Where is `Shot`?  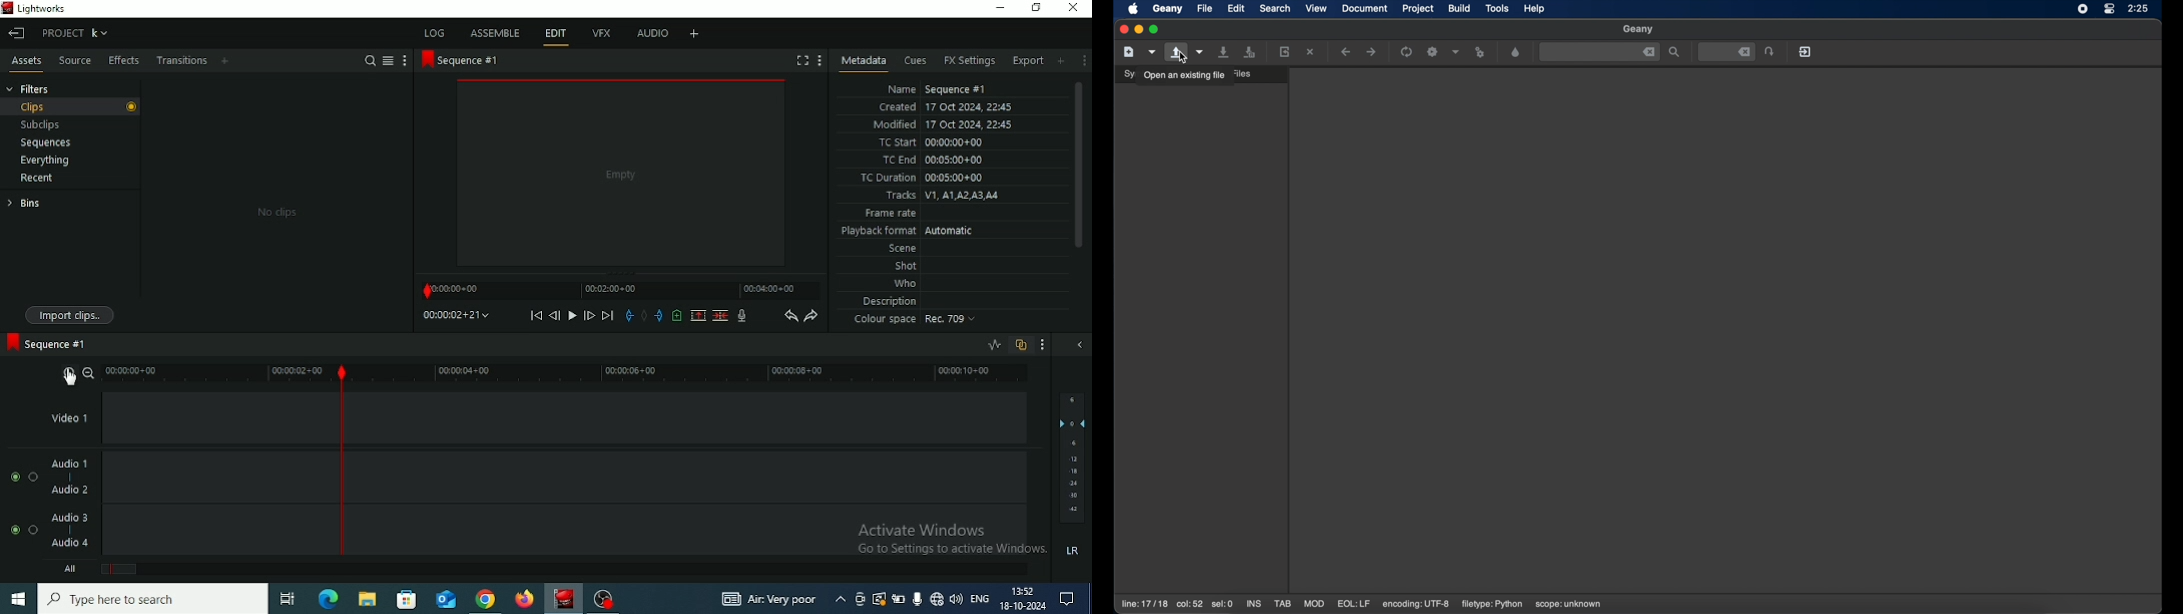
Shot is located at coordinates (906, 267).